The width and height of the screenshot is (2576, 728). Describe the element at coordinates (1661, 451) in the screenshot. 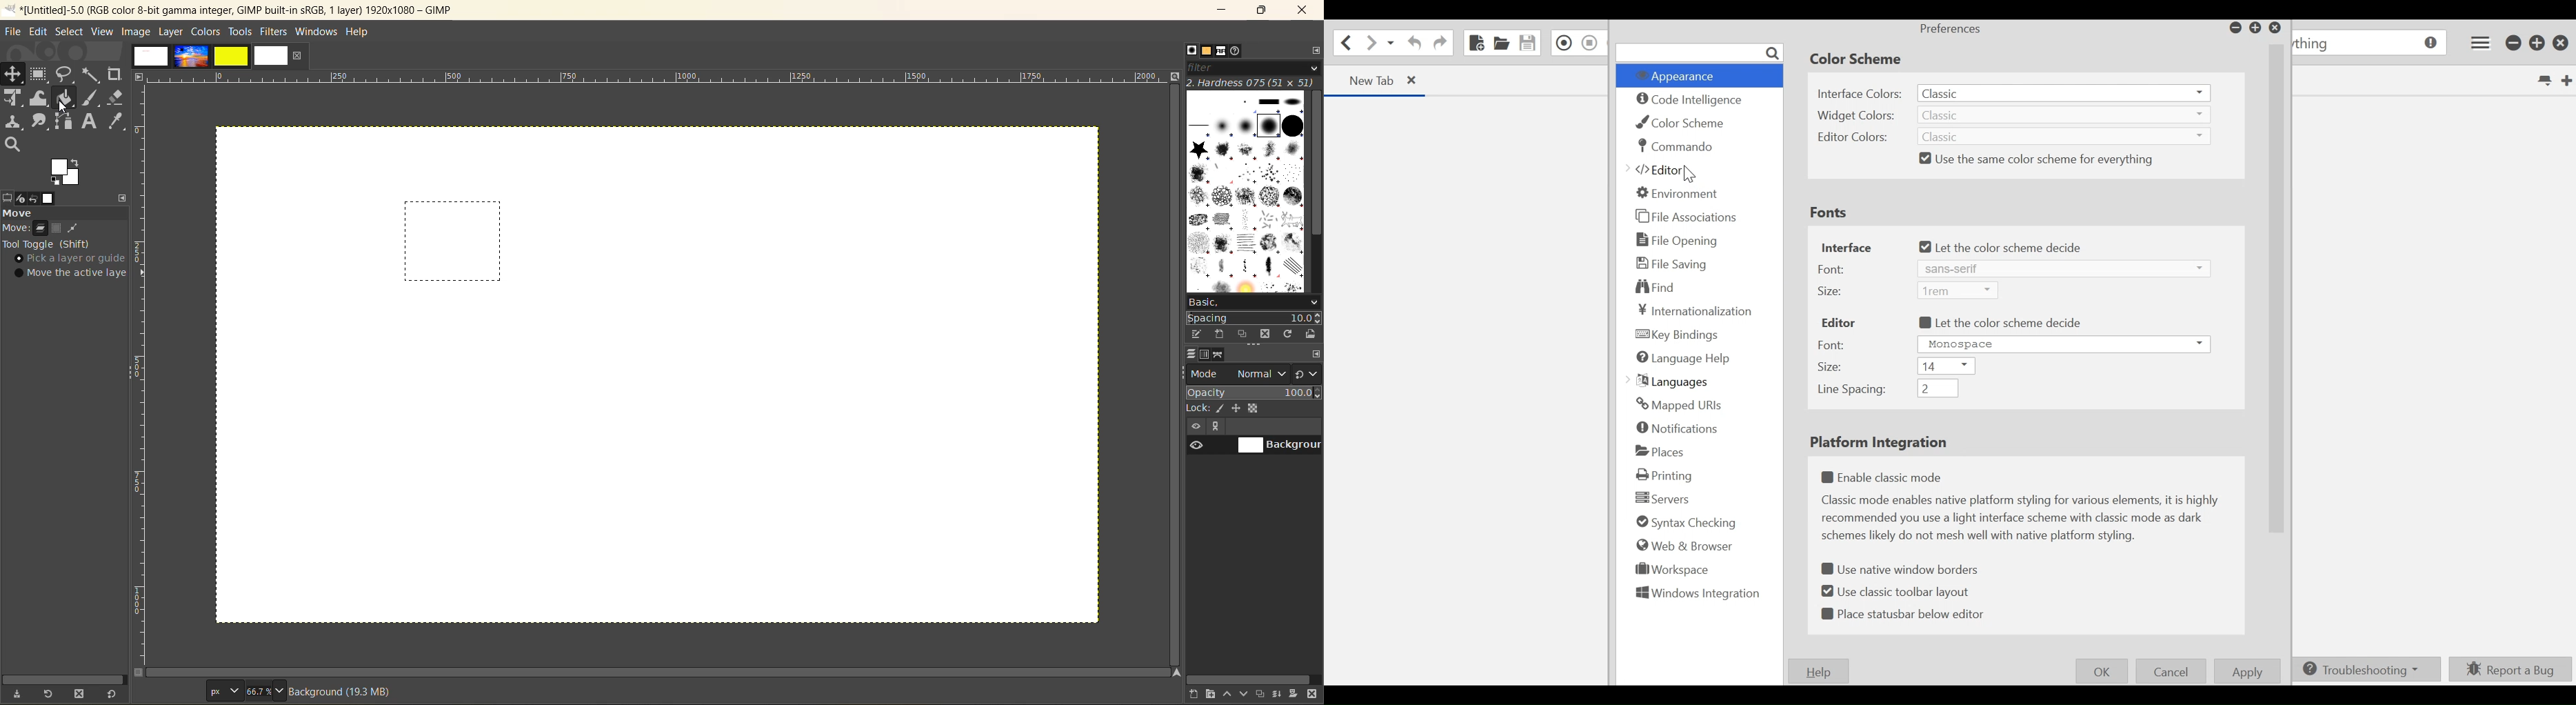

I see `Places` at that location.